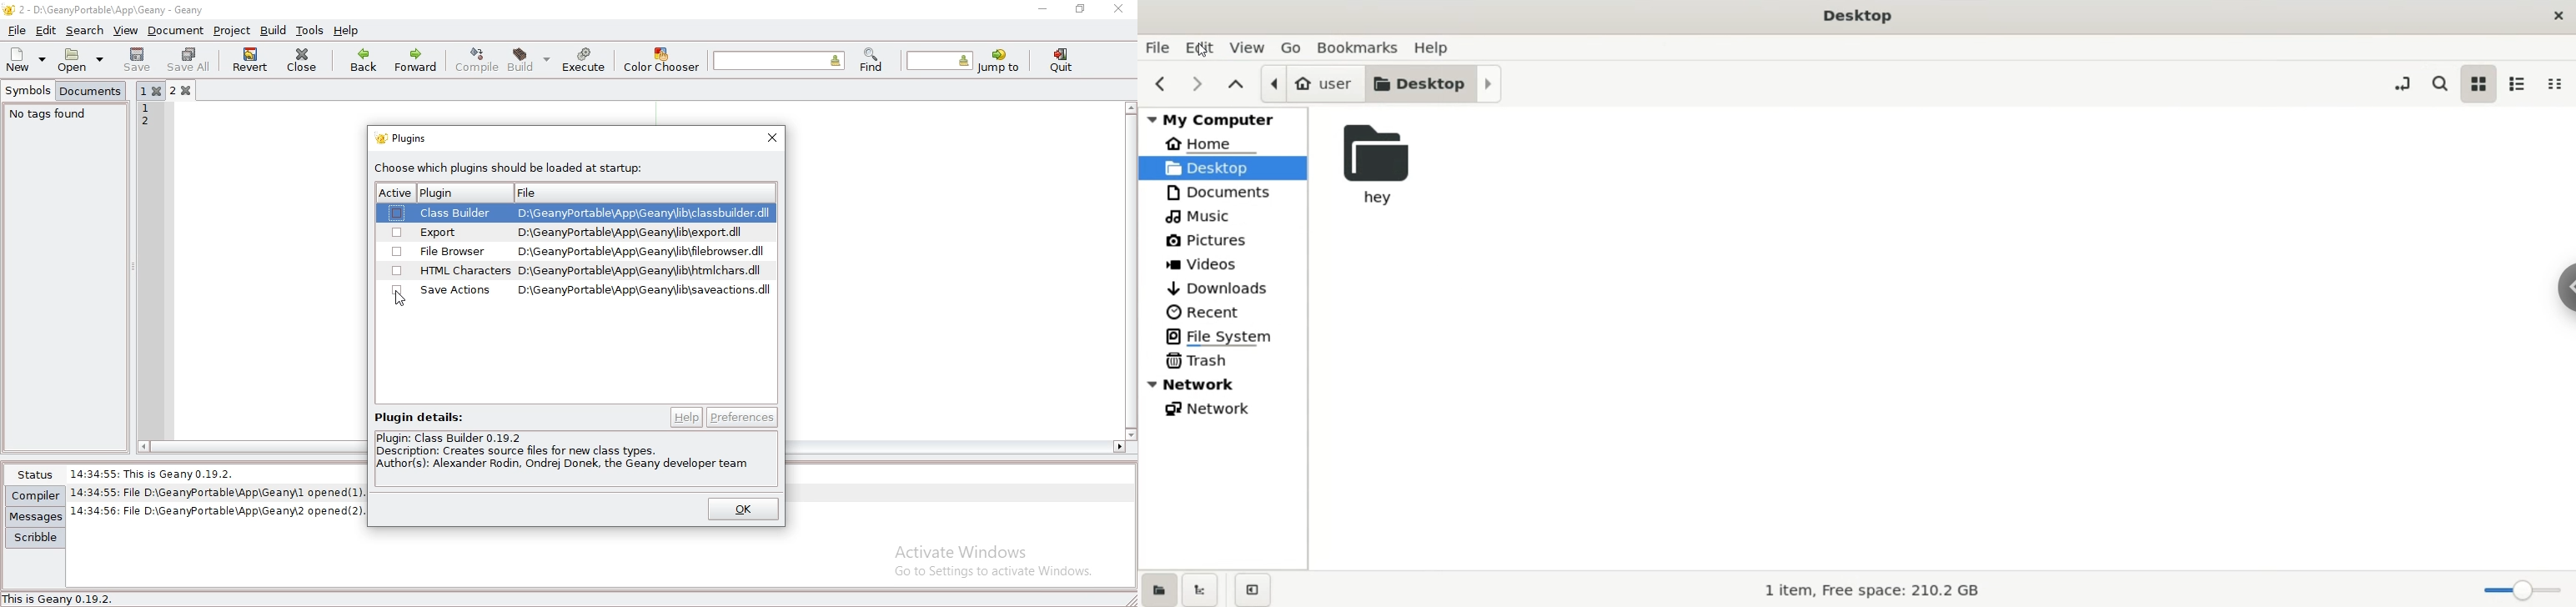 The width and height of the screenshot is (2576, 616). Describe the element at coordinates (568, 456) in the screenshot. I see `text` at that location.